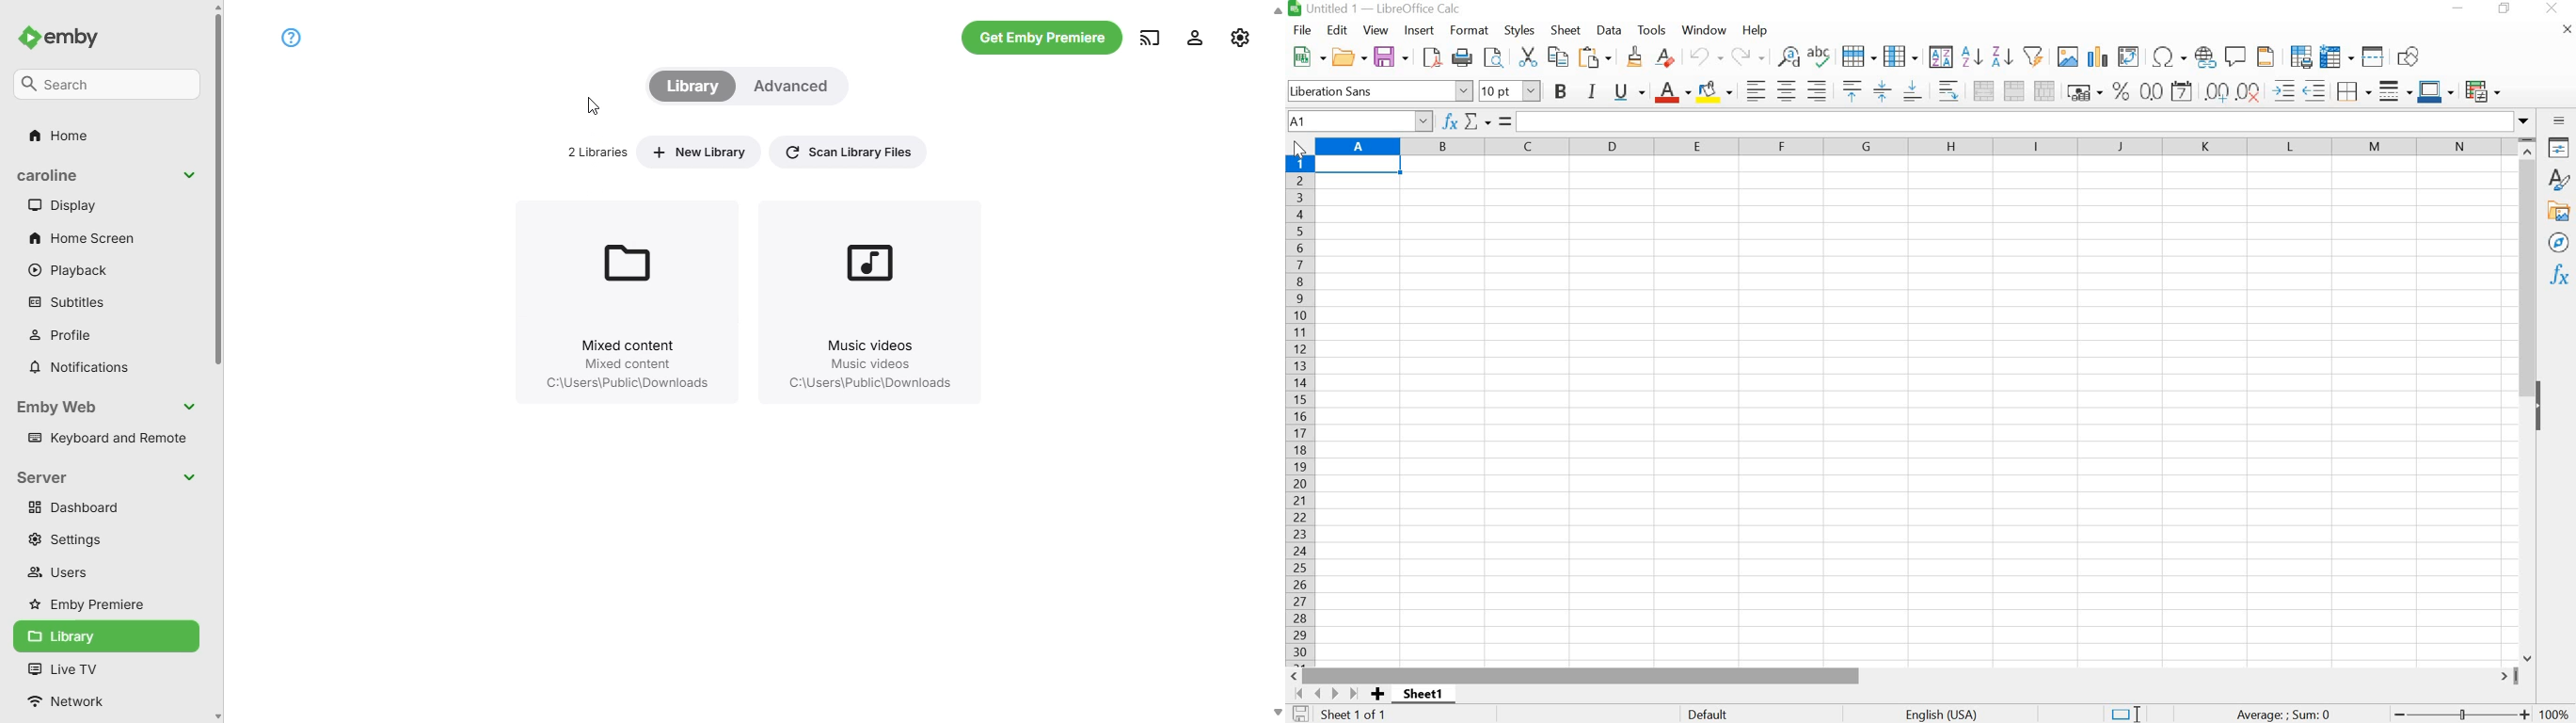  What do you see at coordinates (1503, 121) in the screenshot?
I see `formula` at bounding box center [1503, 121].